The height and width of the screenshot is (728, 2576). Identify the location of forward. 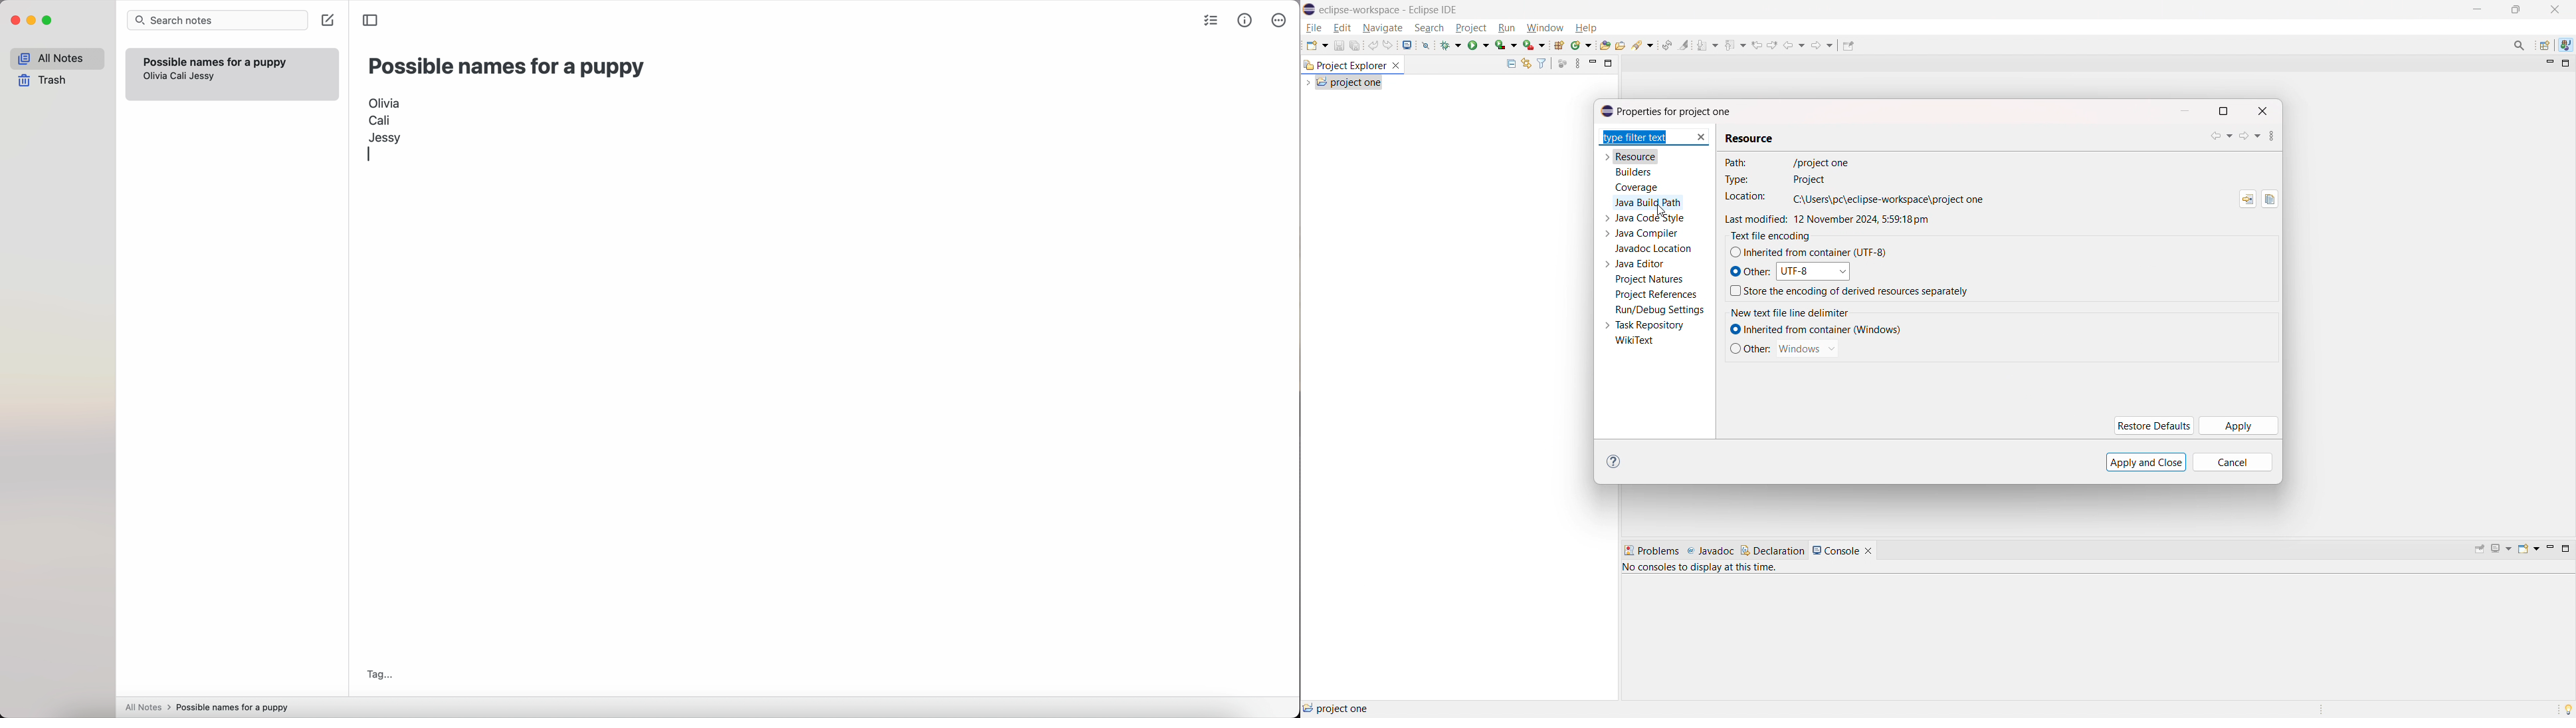
(2251, 137).